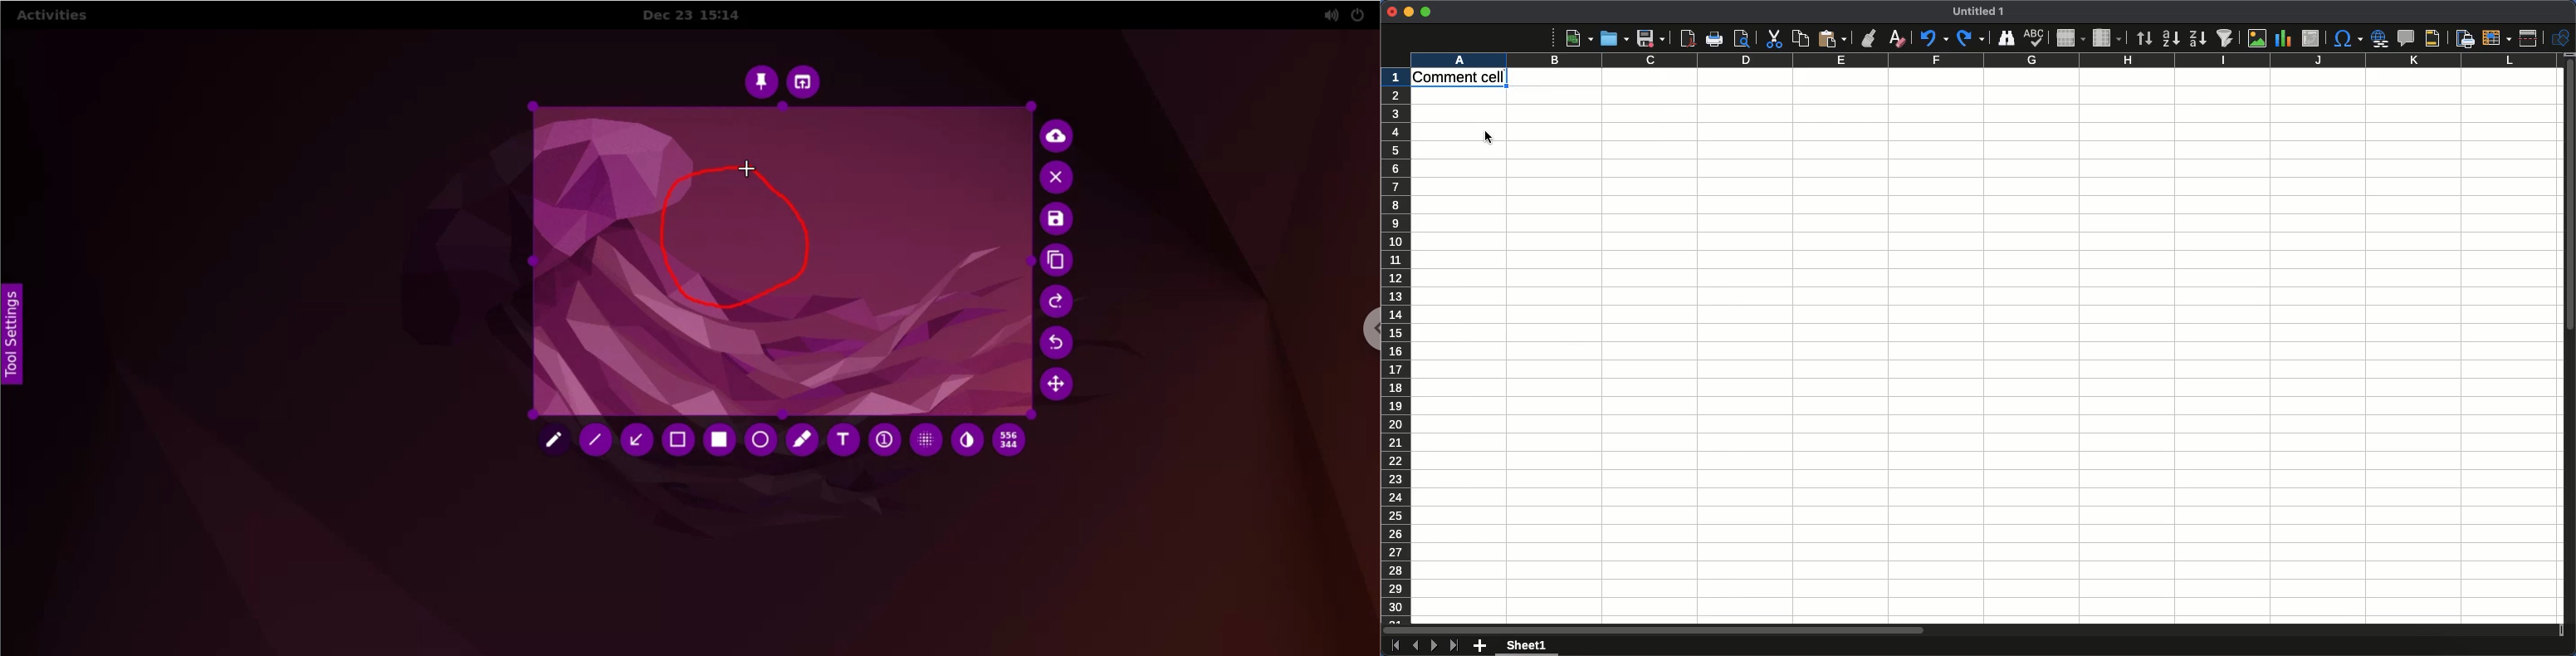 The image size is (2576, 672). What do you see at coordinates (2035, 38) in the screenshot?
I see `Spell check` at bounding box center [2035, 38].